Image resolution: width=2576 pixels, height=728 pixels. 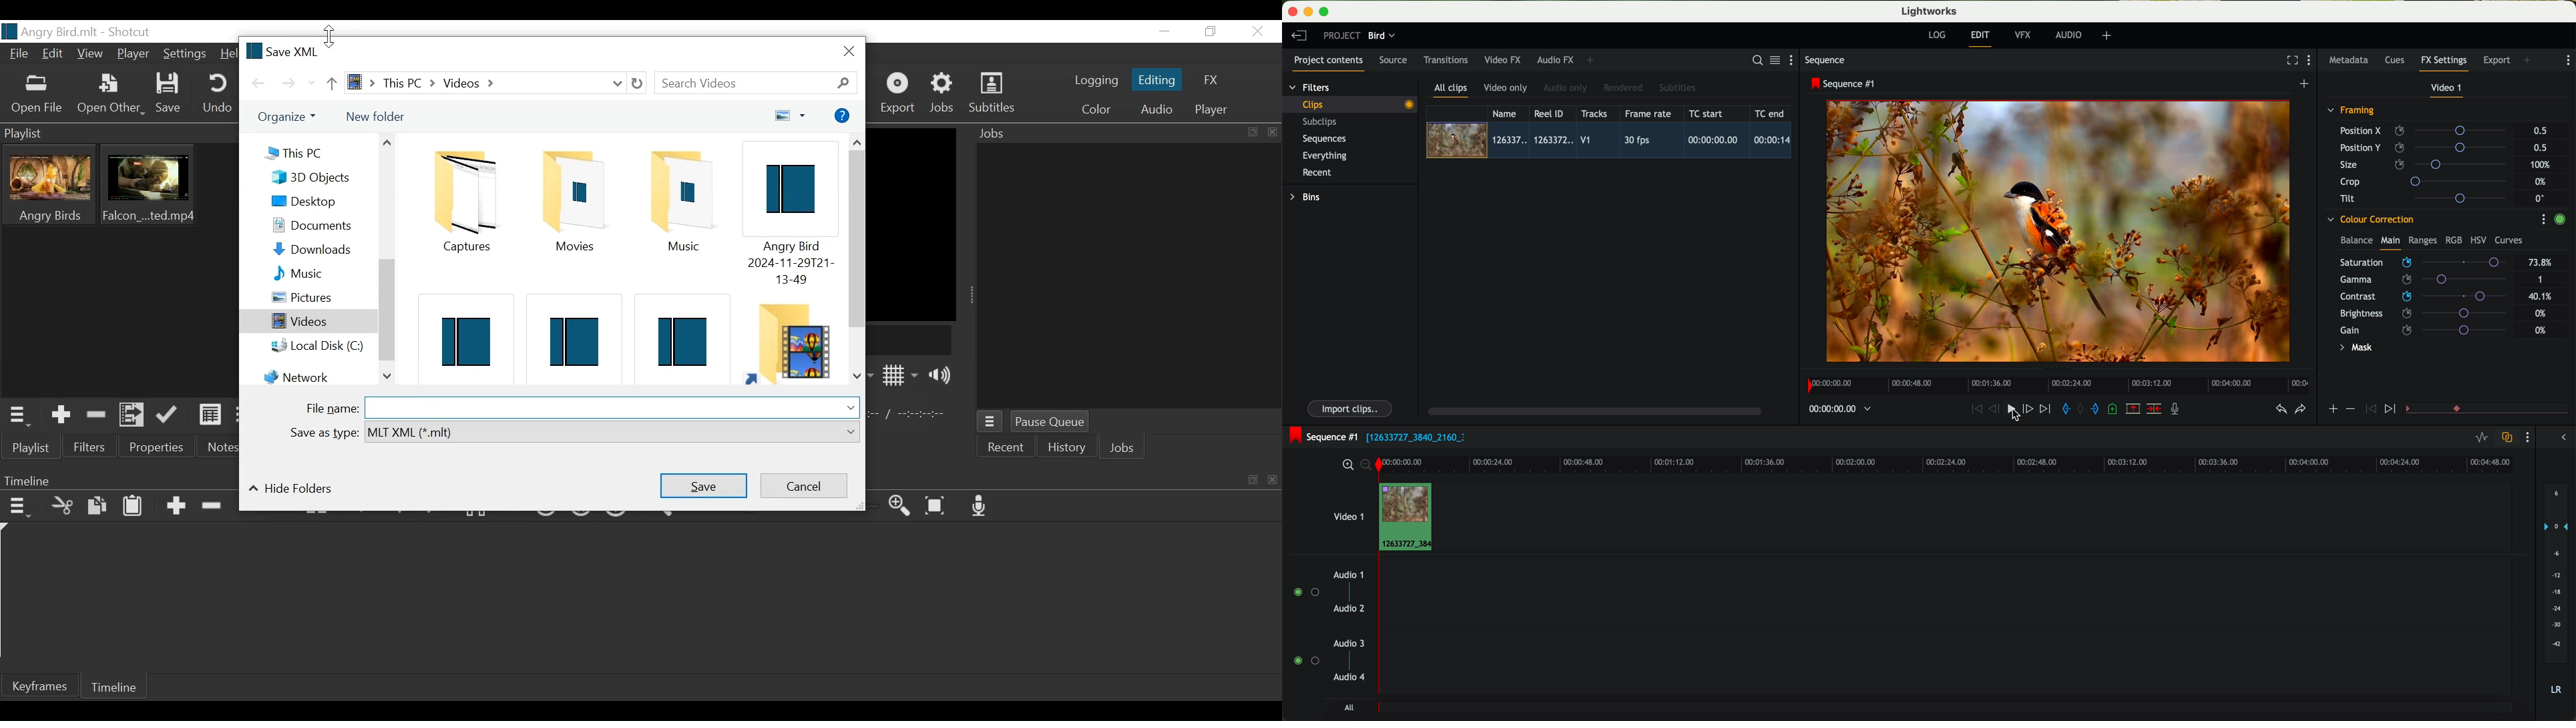 What do you see at coordinates (1976, 410) in the screenshot?
I see `rewind` at bounding box center [1976, 410].